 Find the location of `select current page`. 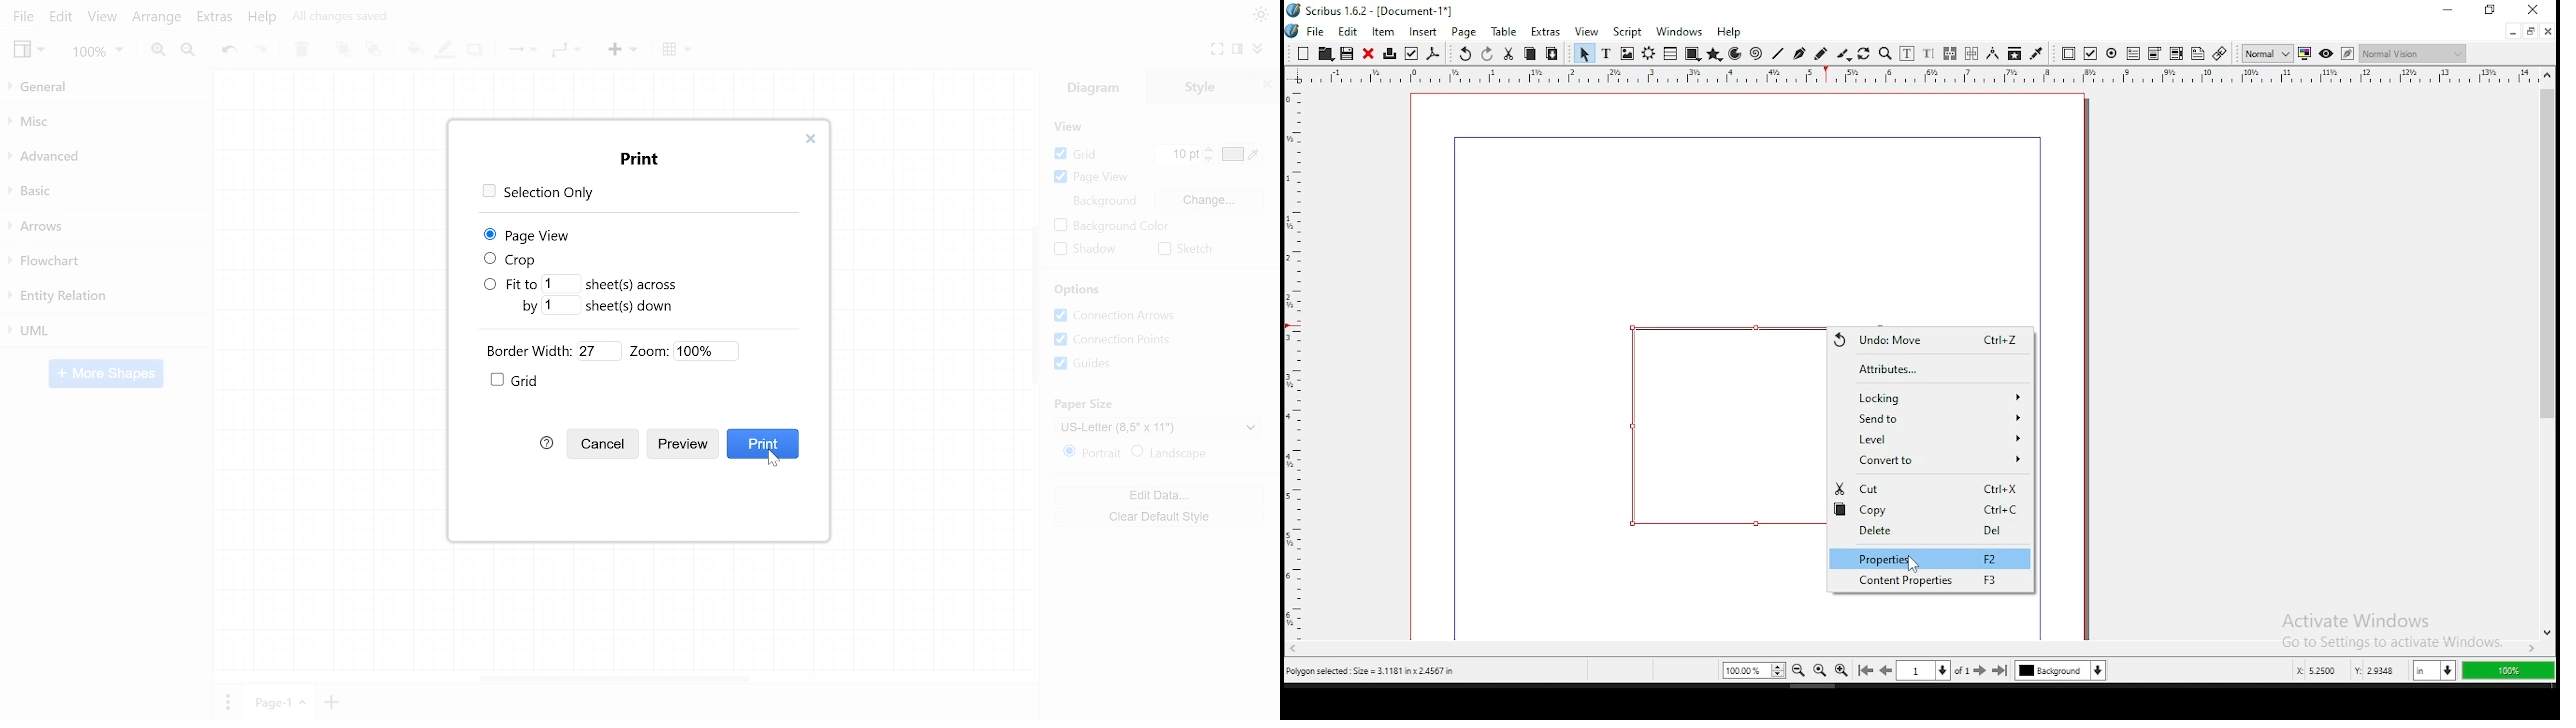

select current page is located at coordinates (1924, 671).